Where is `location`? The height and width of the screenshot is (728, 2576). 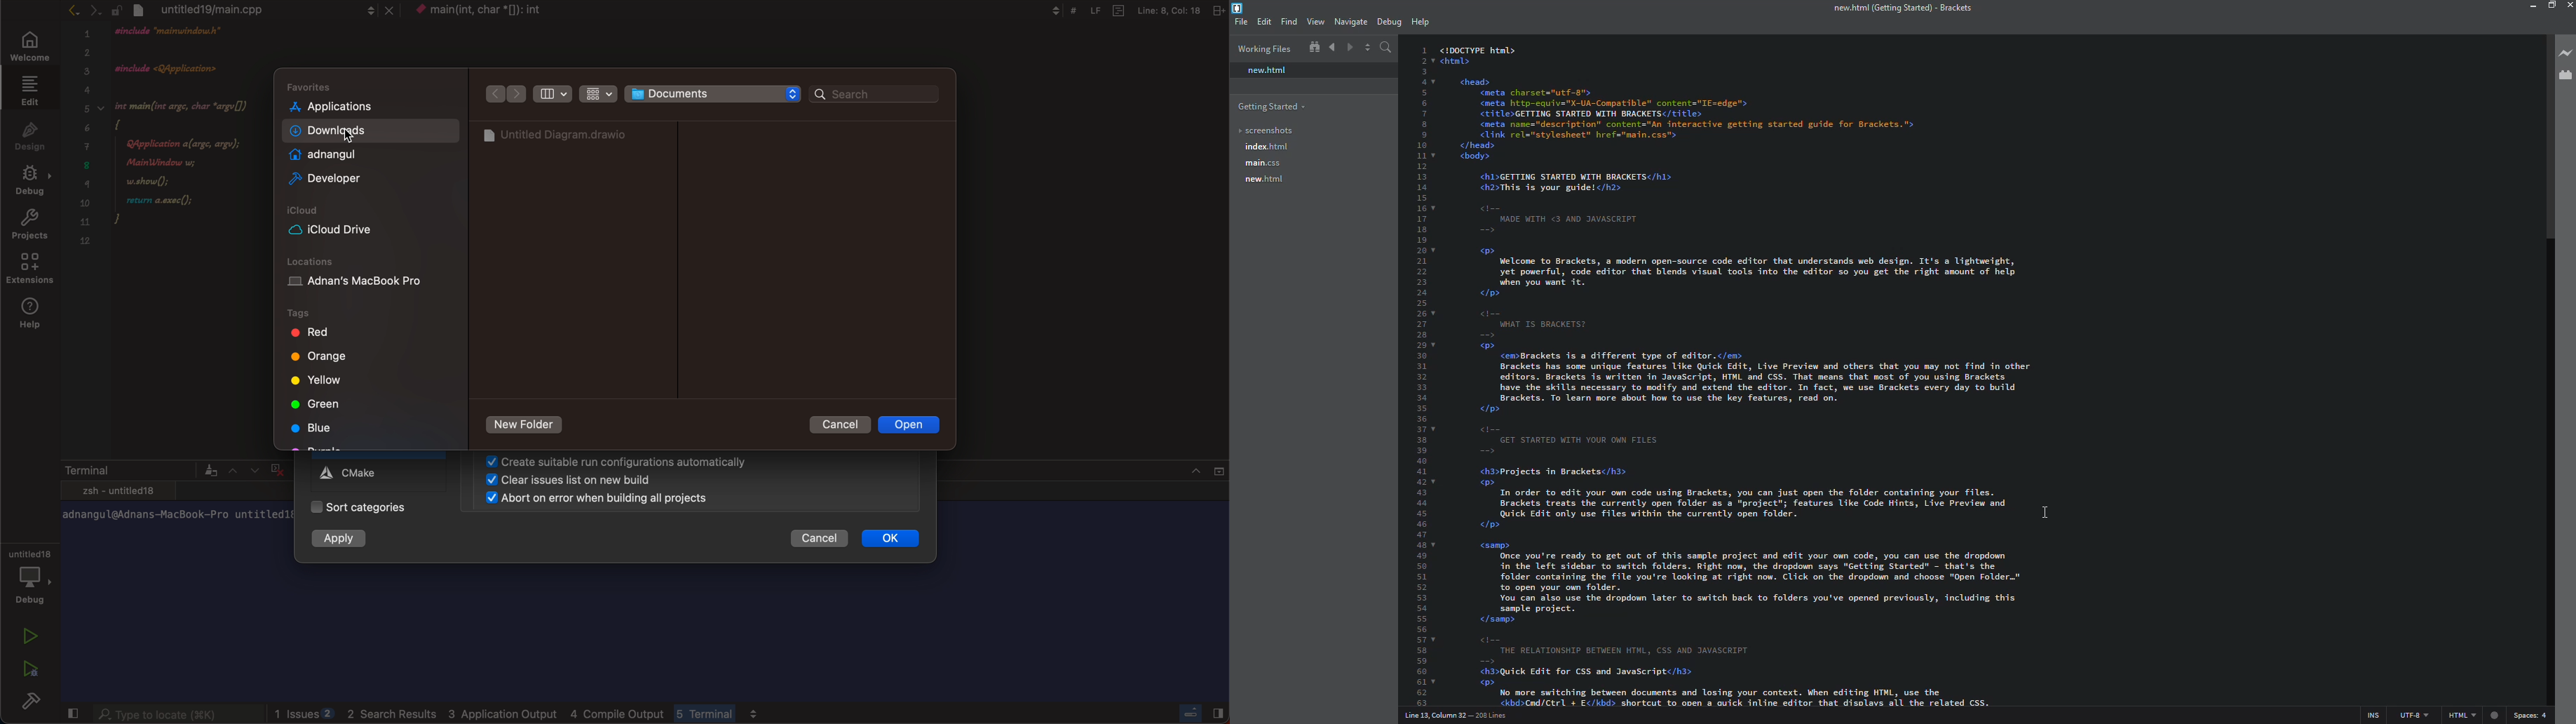 location is located at coordinates (369, 277).